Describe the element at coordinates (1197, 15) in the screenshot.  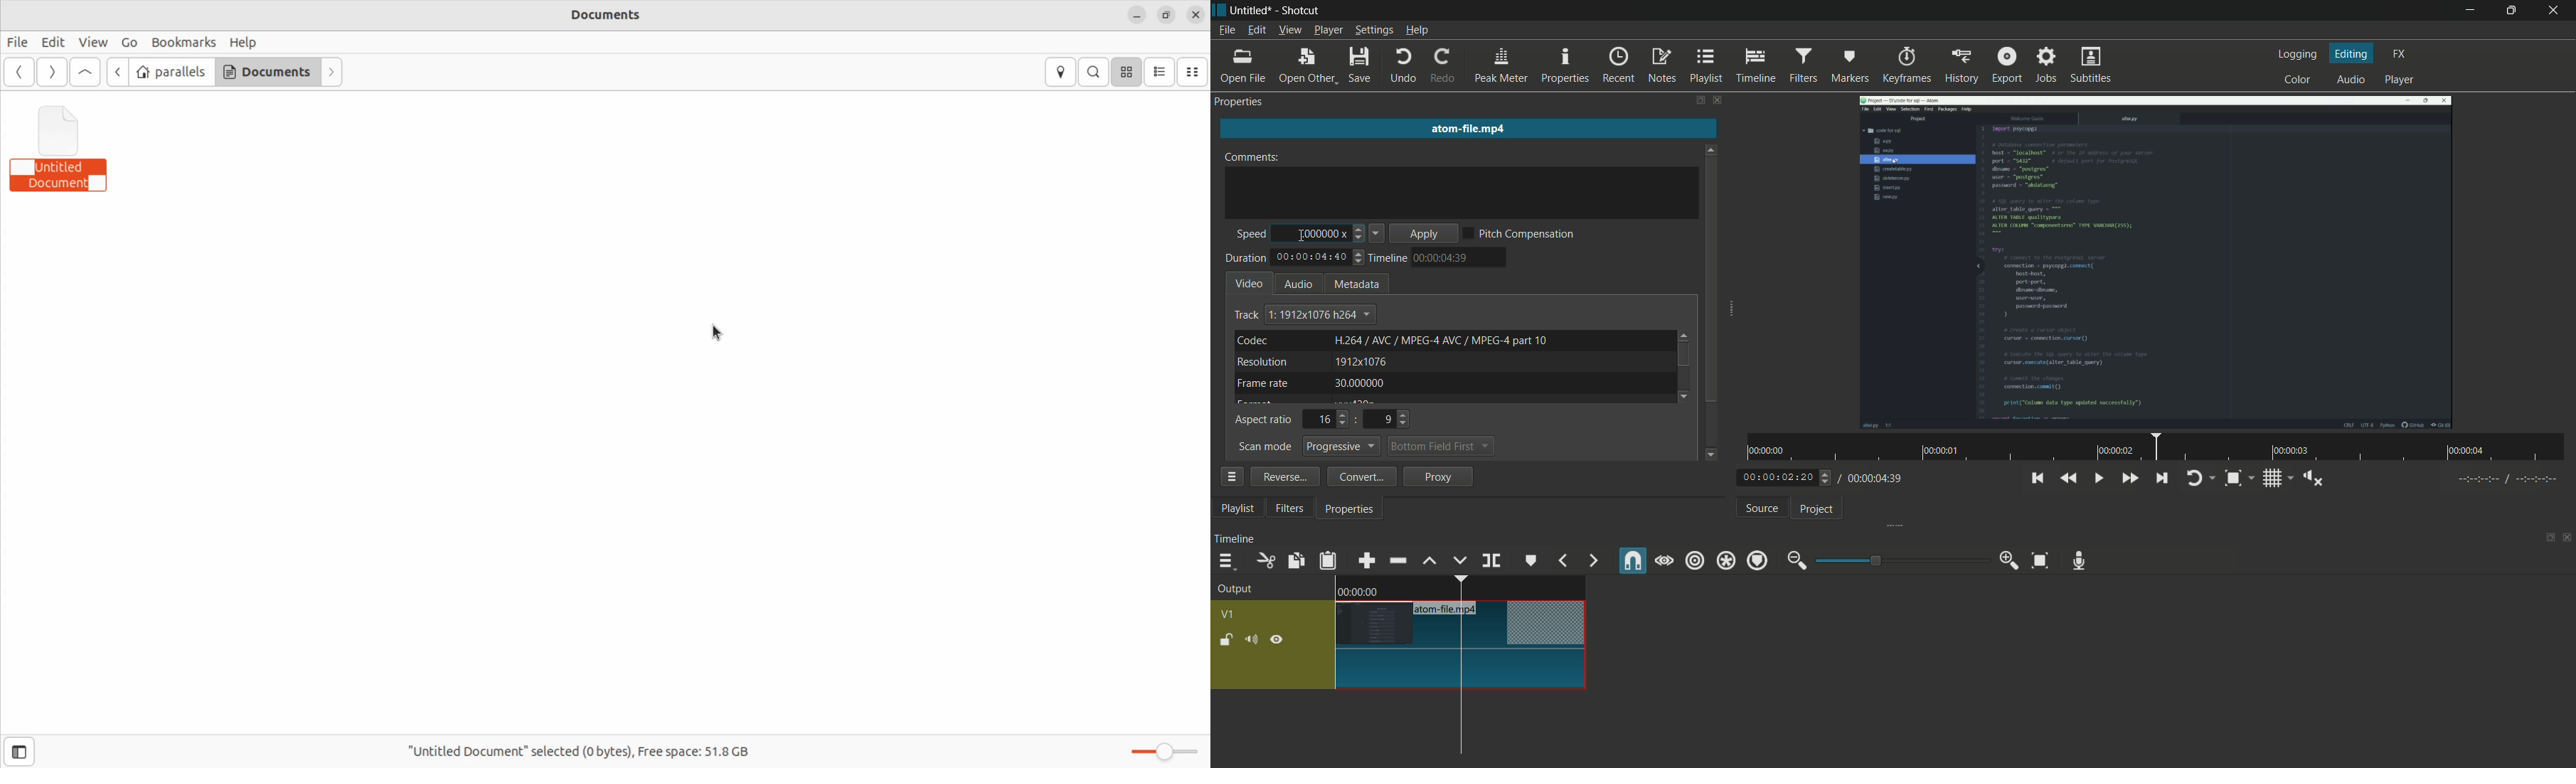
I see `close` at that location.